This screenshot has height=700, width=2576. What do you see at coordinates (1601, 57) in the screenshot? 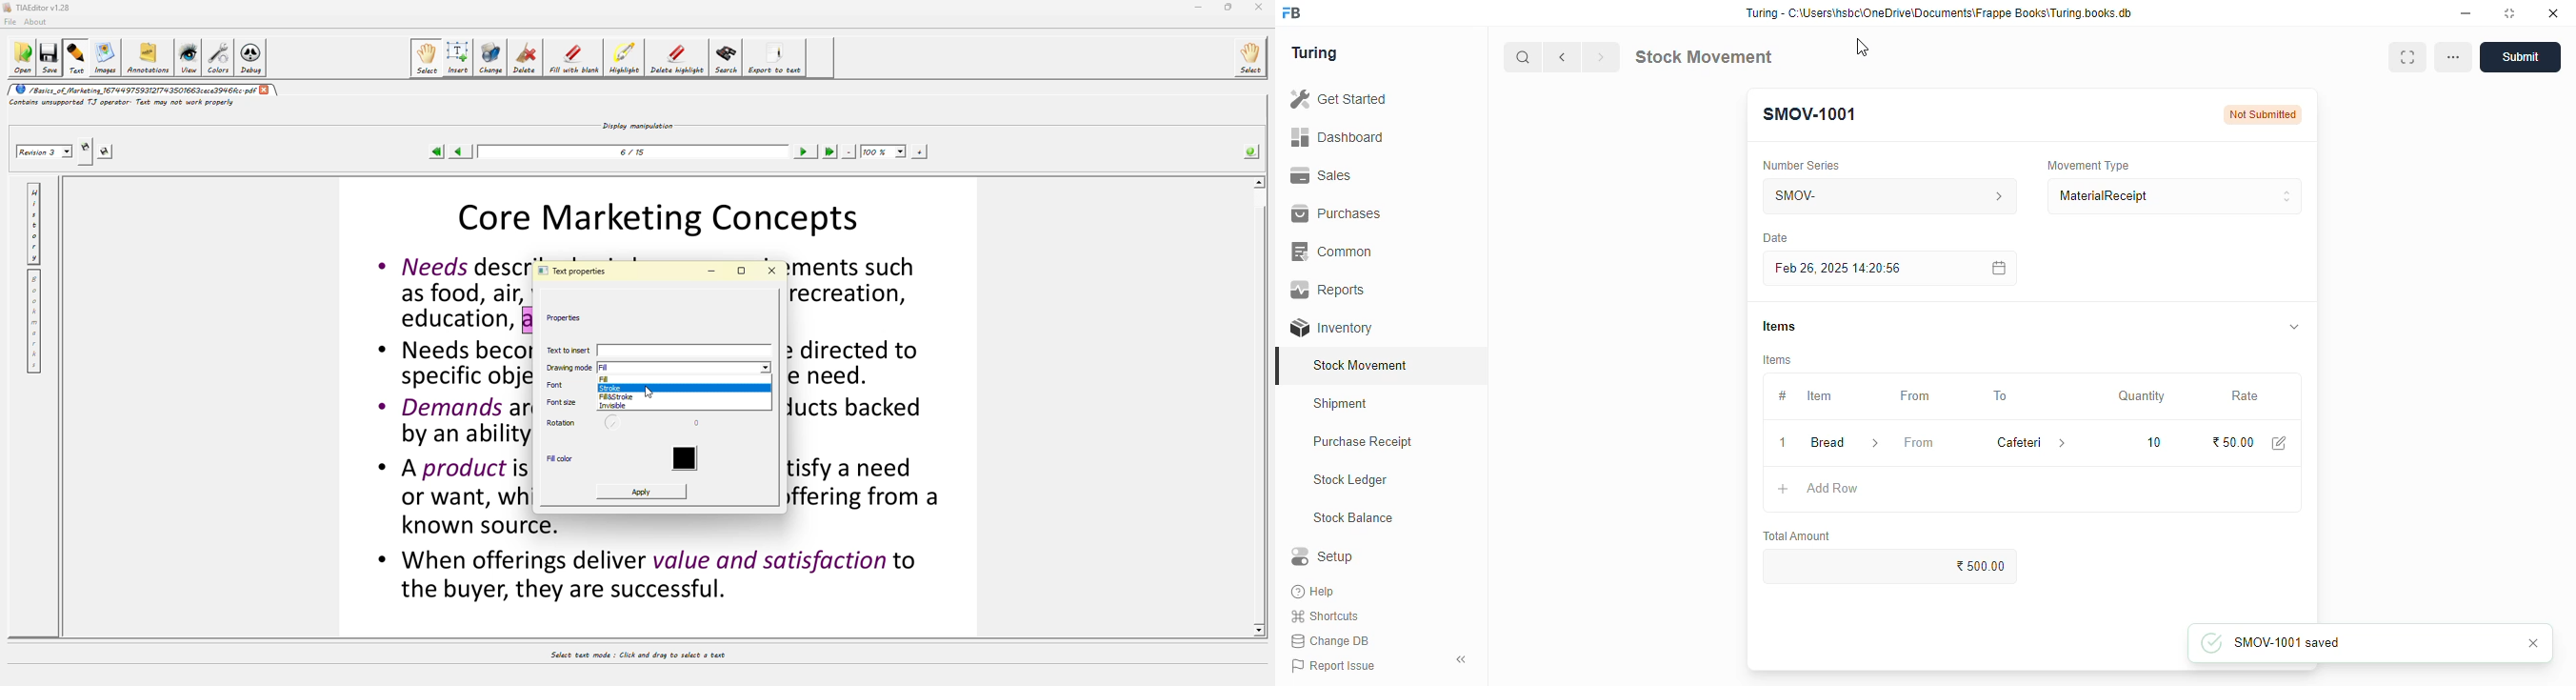
I see `next` at bounding box center [1601, 57].